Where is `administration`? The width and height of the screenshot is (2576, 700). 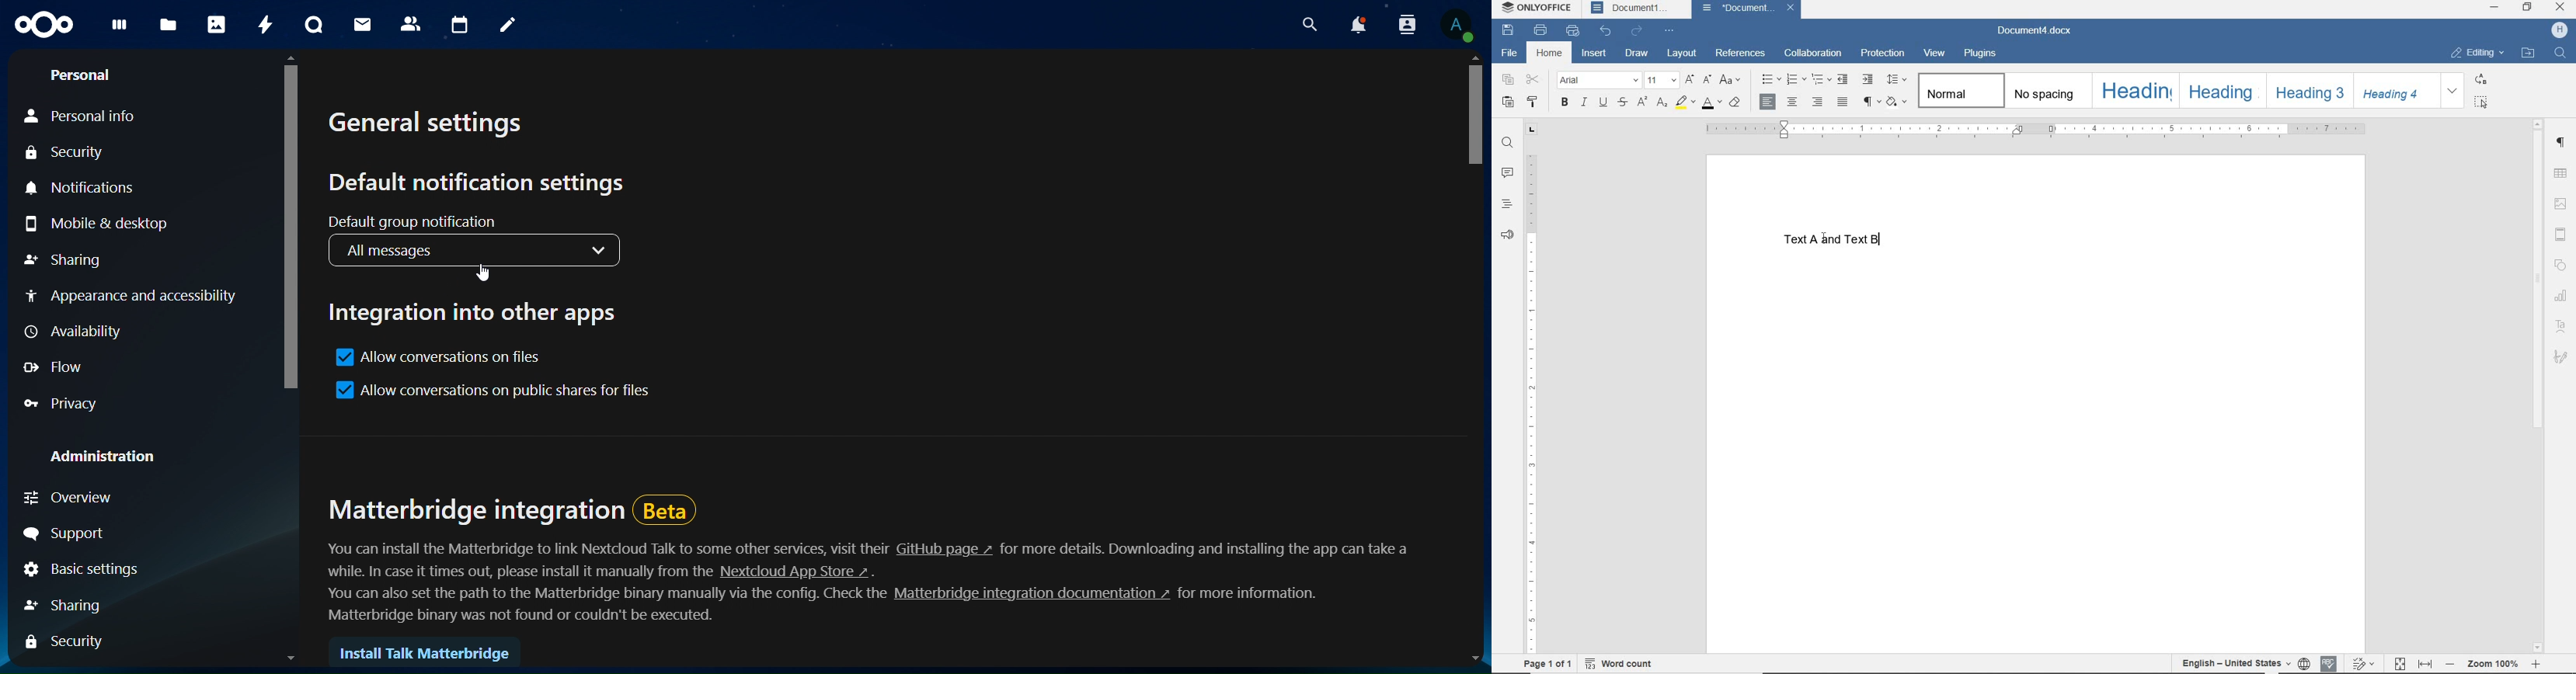 administration is located at coordinates (106, 454).